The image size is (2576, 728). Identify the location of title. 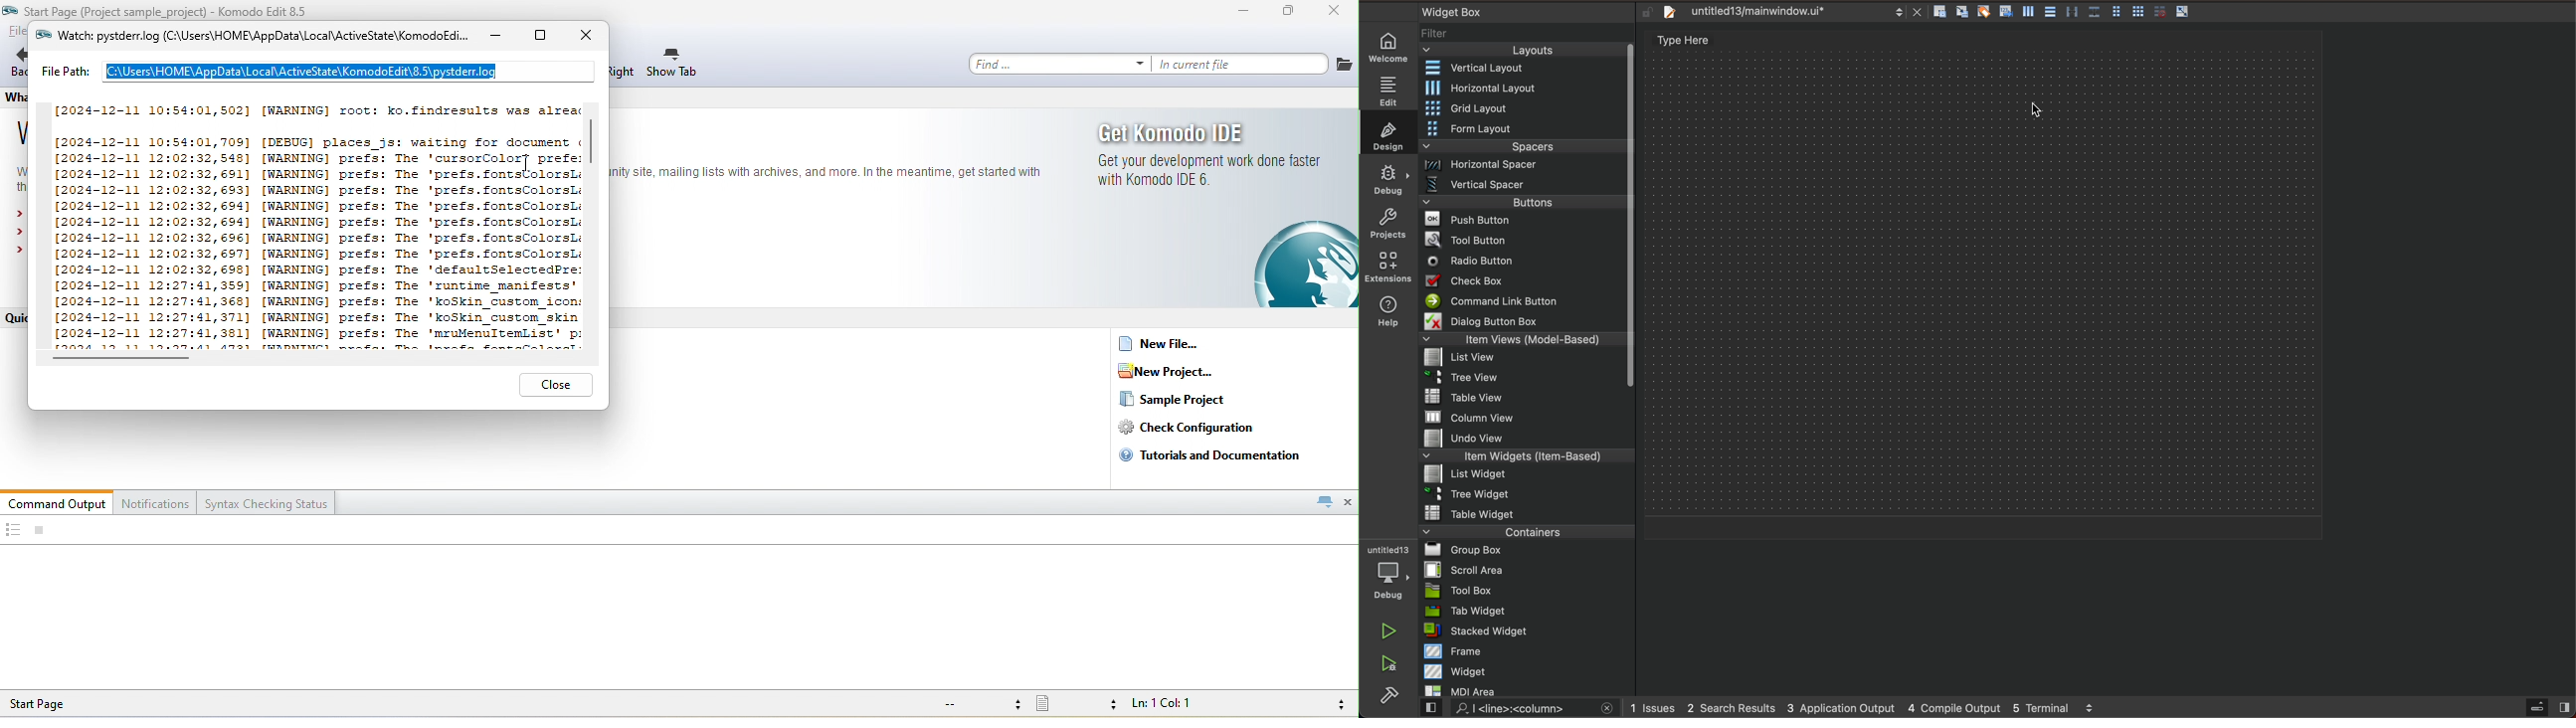
(262, 37).